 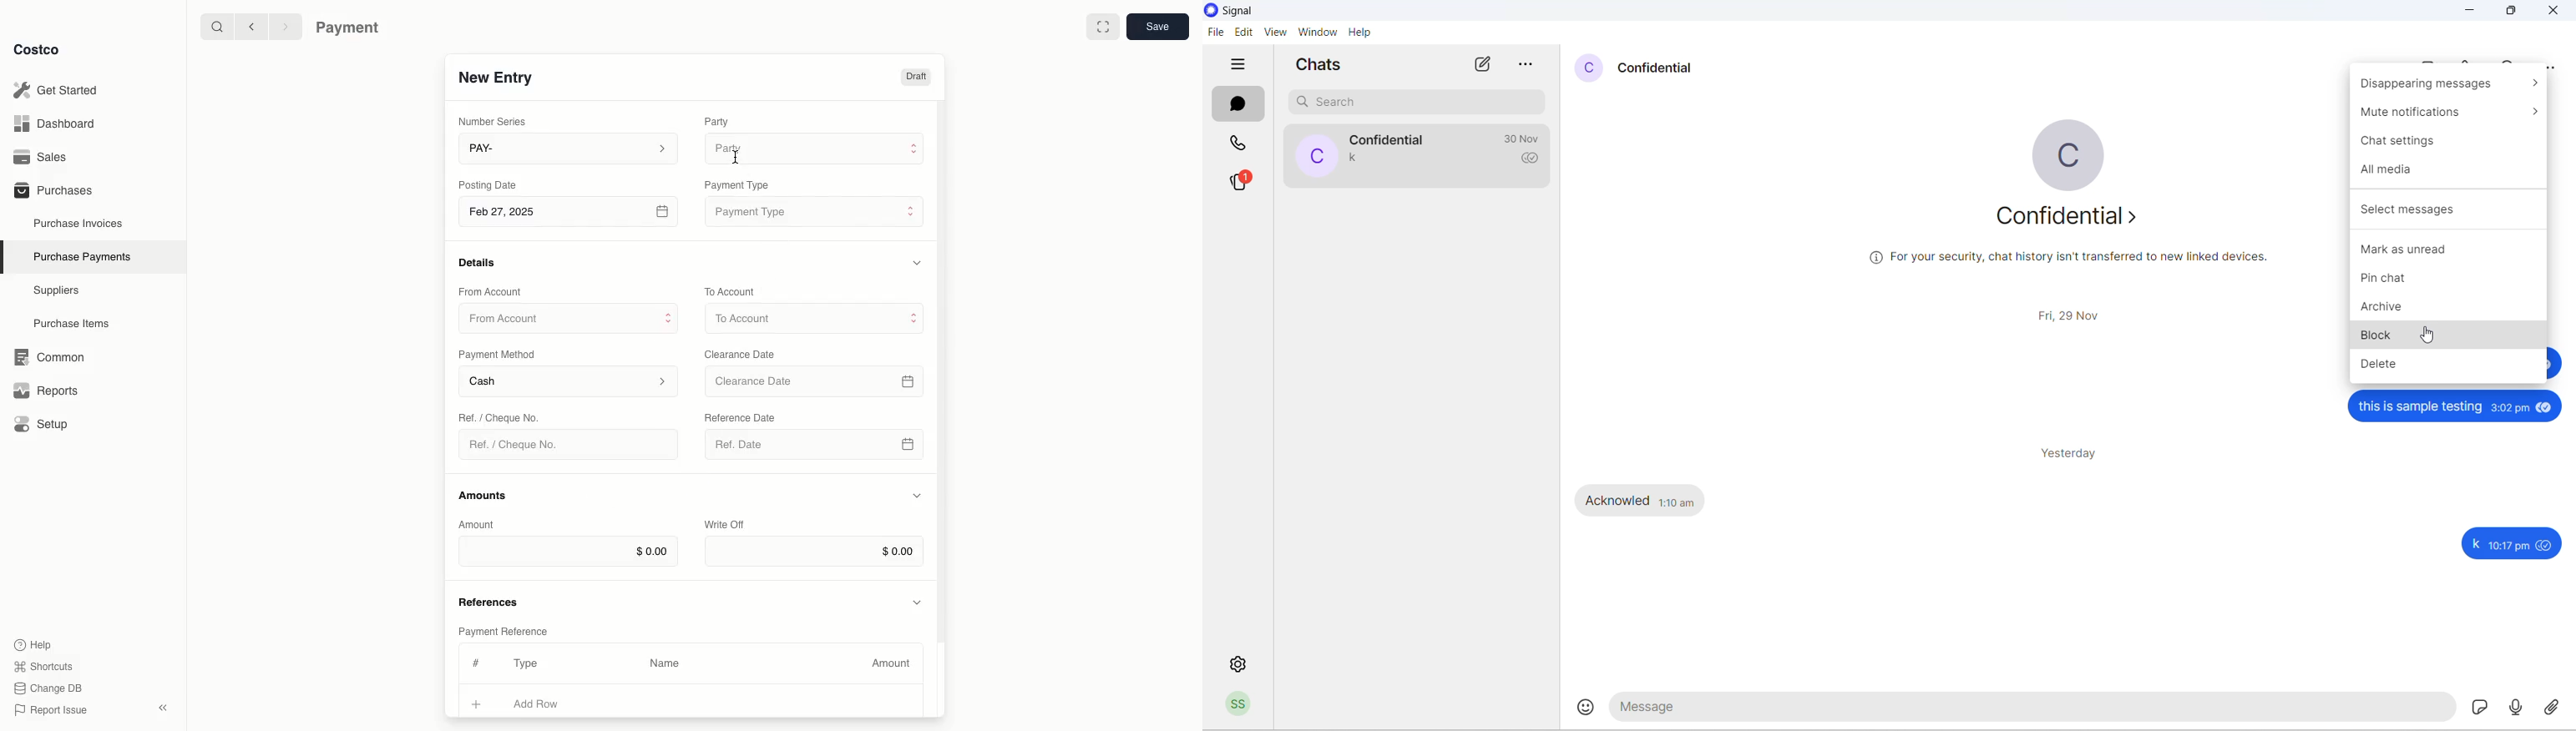 I want to click on Sales, so click(x=46, y=157).